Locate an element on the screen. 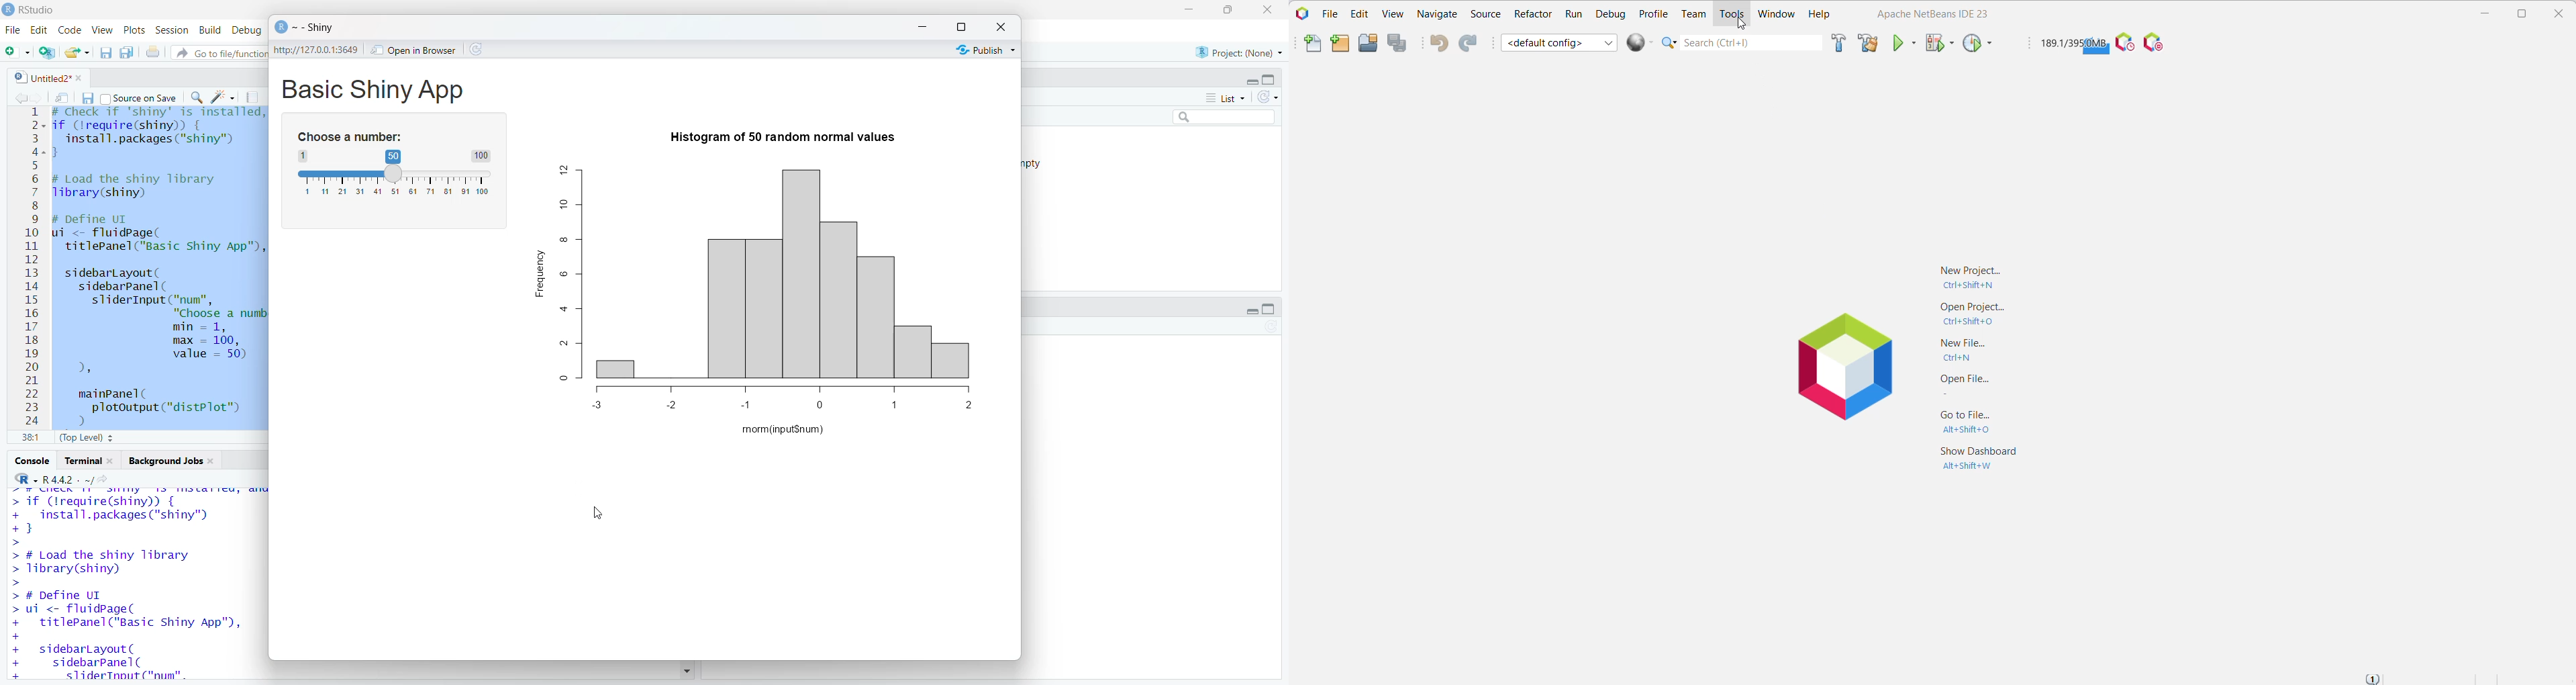 This screenshot has width=2576, height=700. Session is located at coordinates (171, 30).